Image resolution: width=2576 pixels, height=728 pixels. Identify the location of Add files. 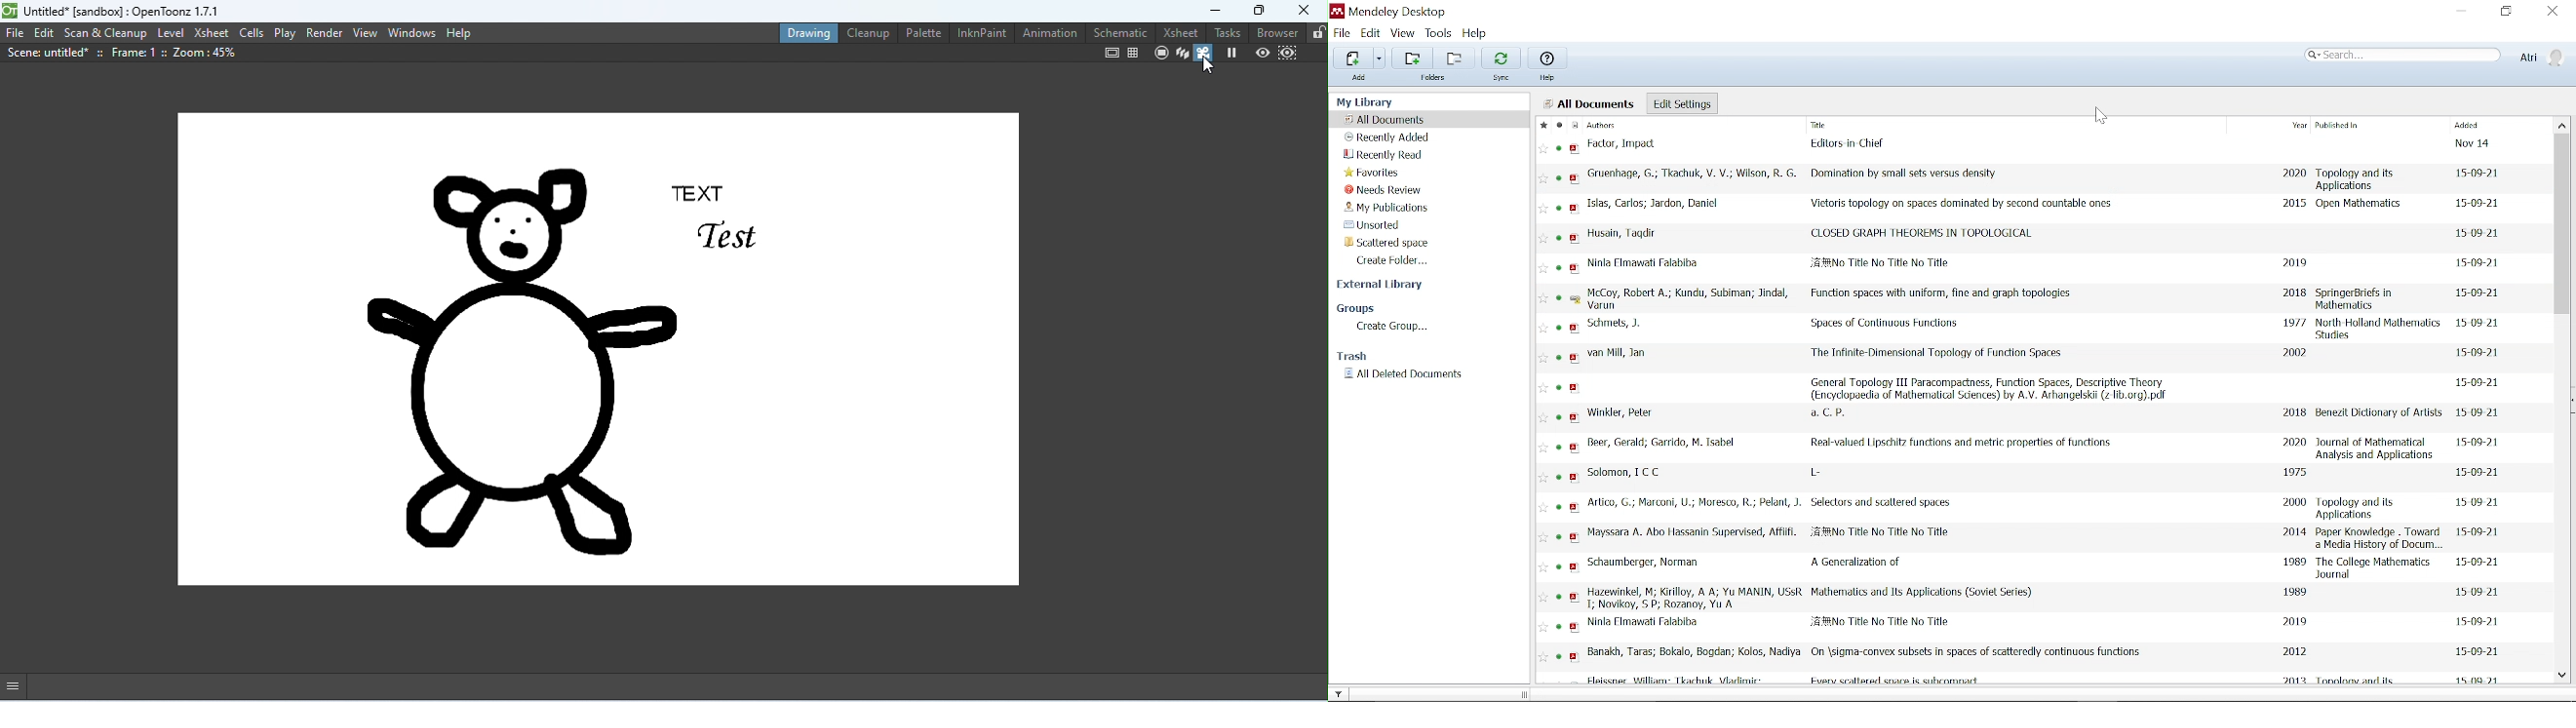
(1350, 58).